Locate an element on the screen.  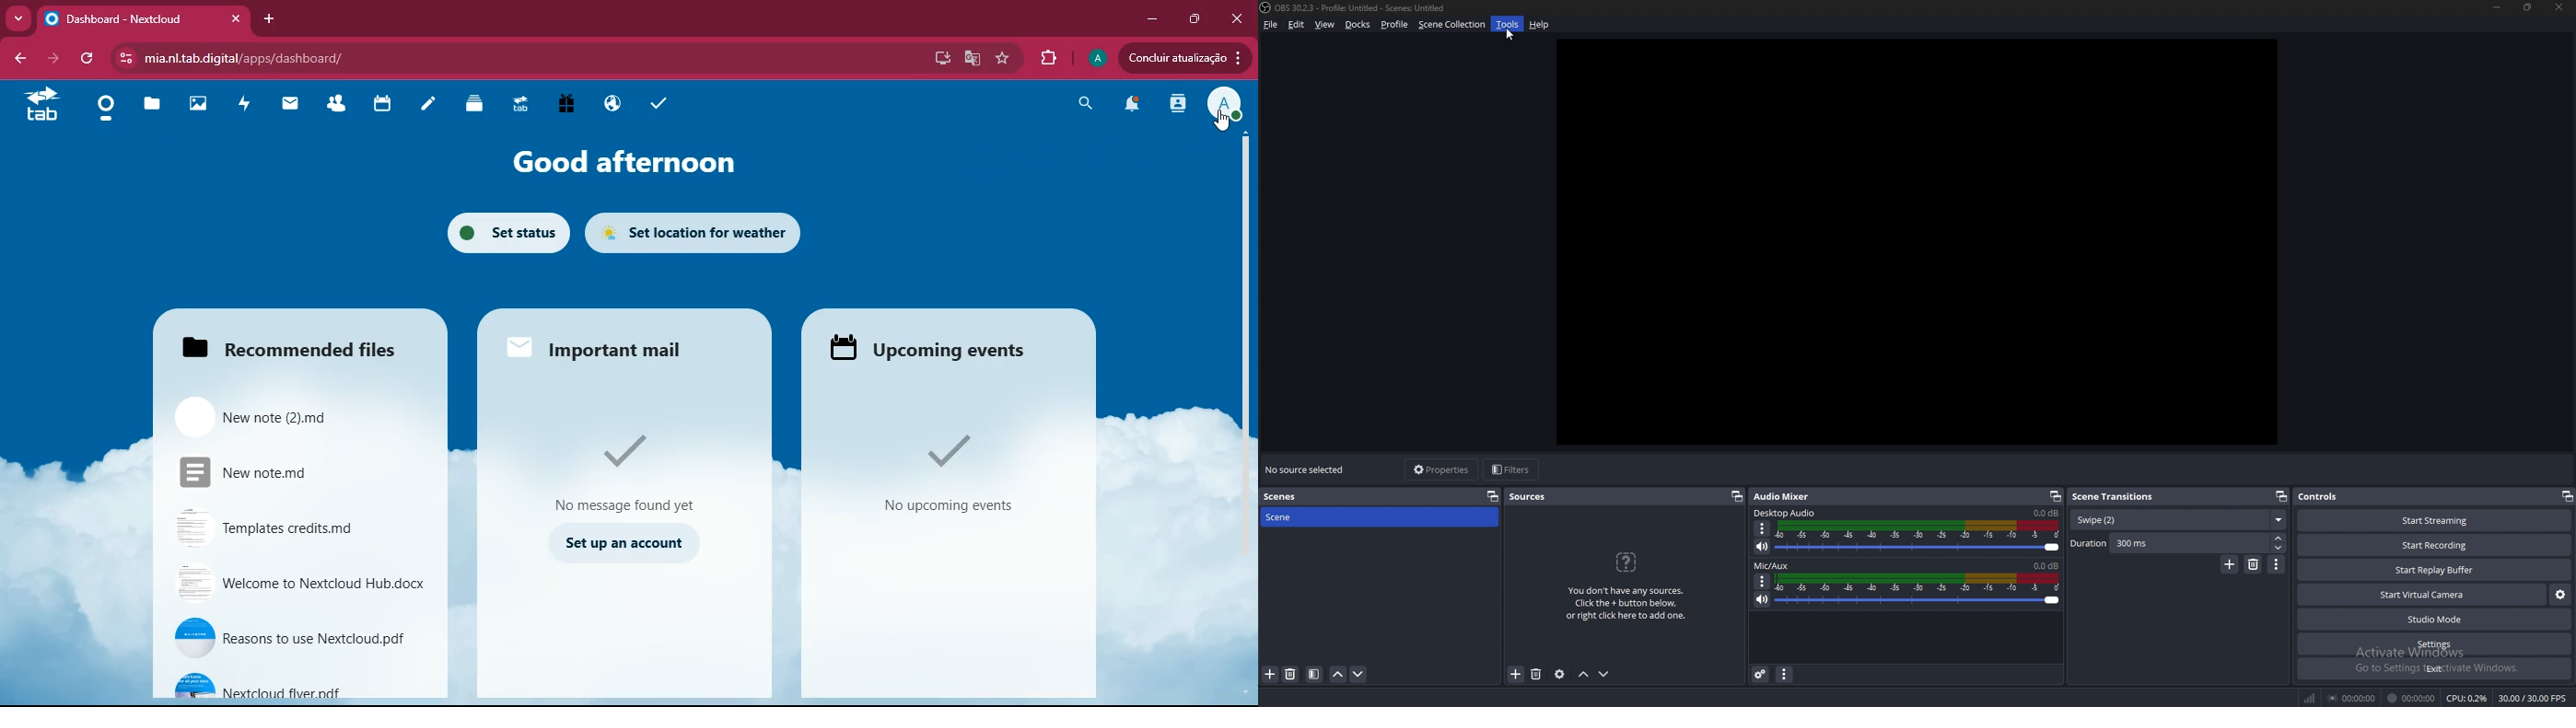
audio mixer menu is located at coordinates (1784, 673).